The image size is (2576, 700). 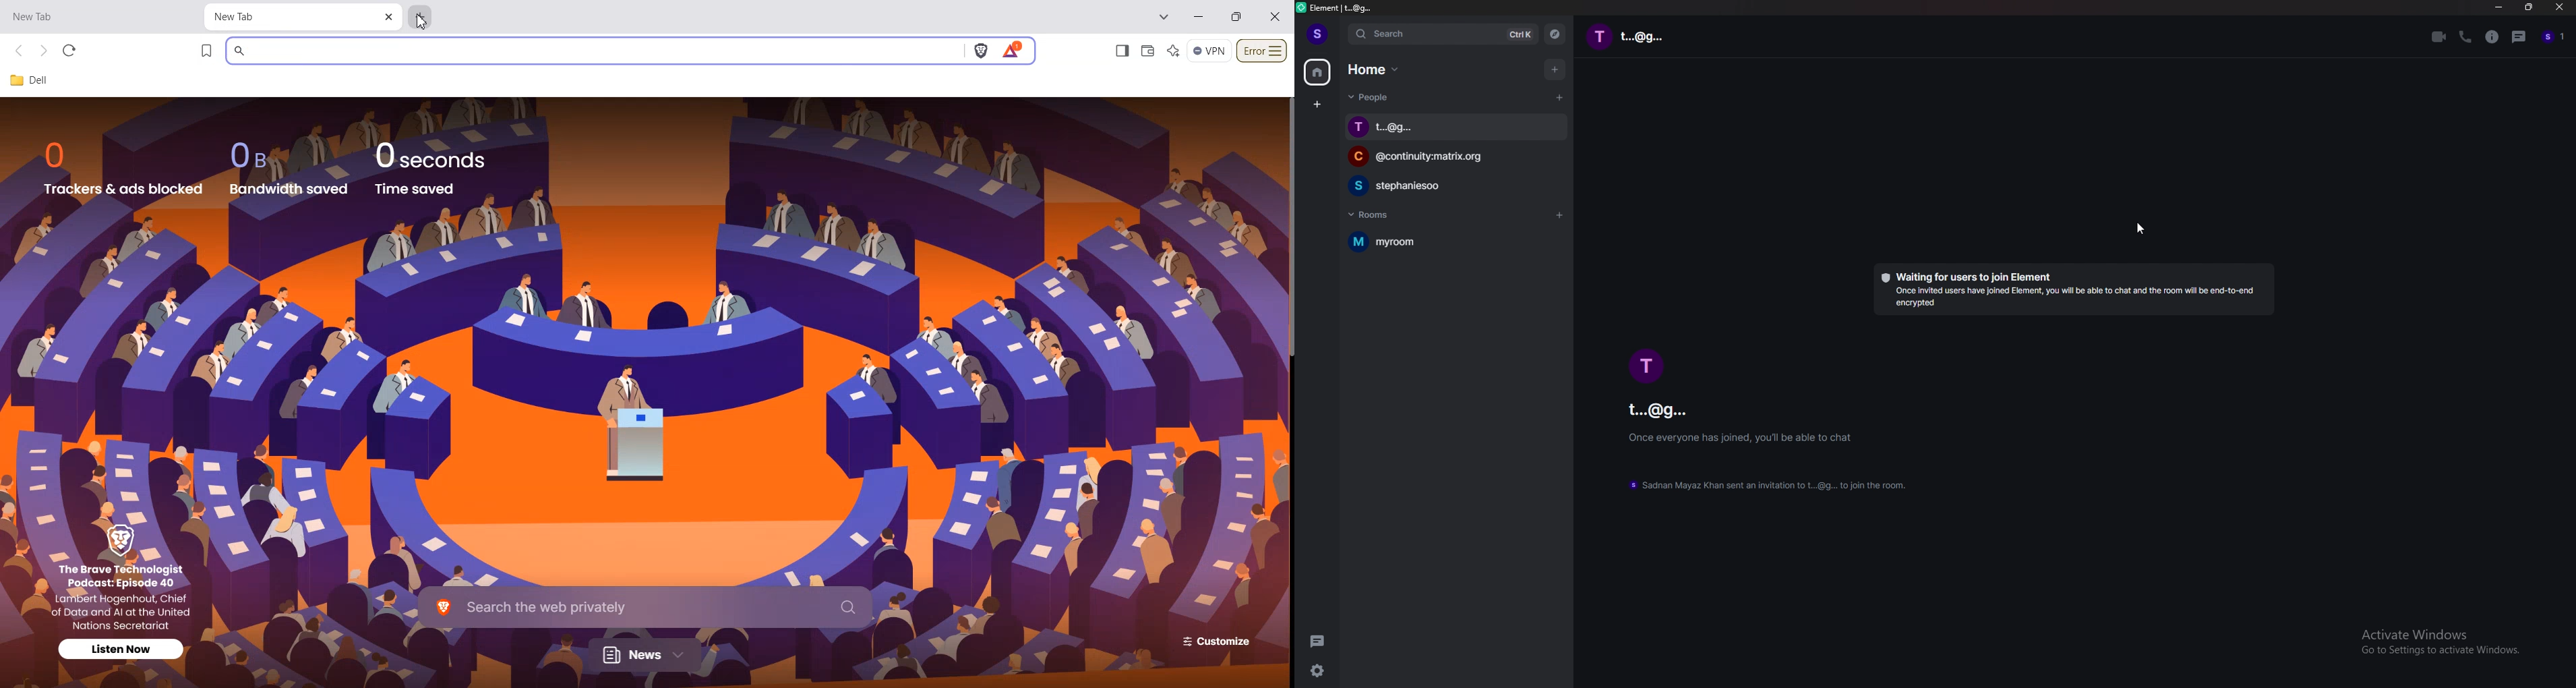 What do you see at coordinates (1780, 486) in the screenshot?
I see `update` at bounding box center [1780, 486].